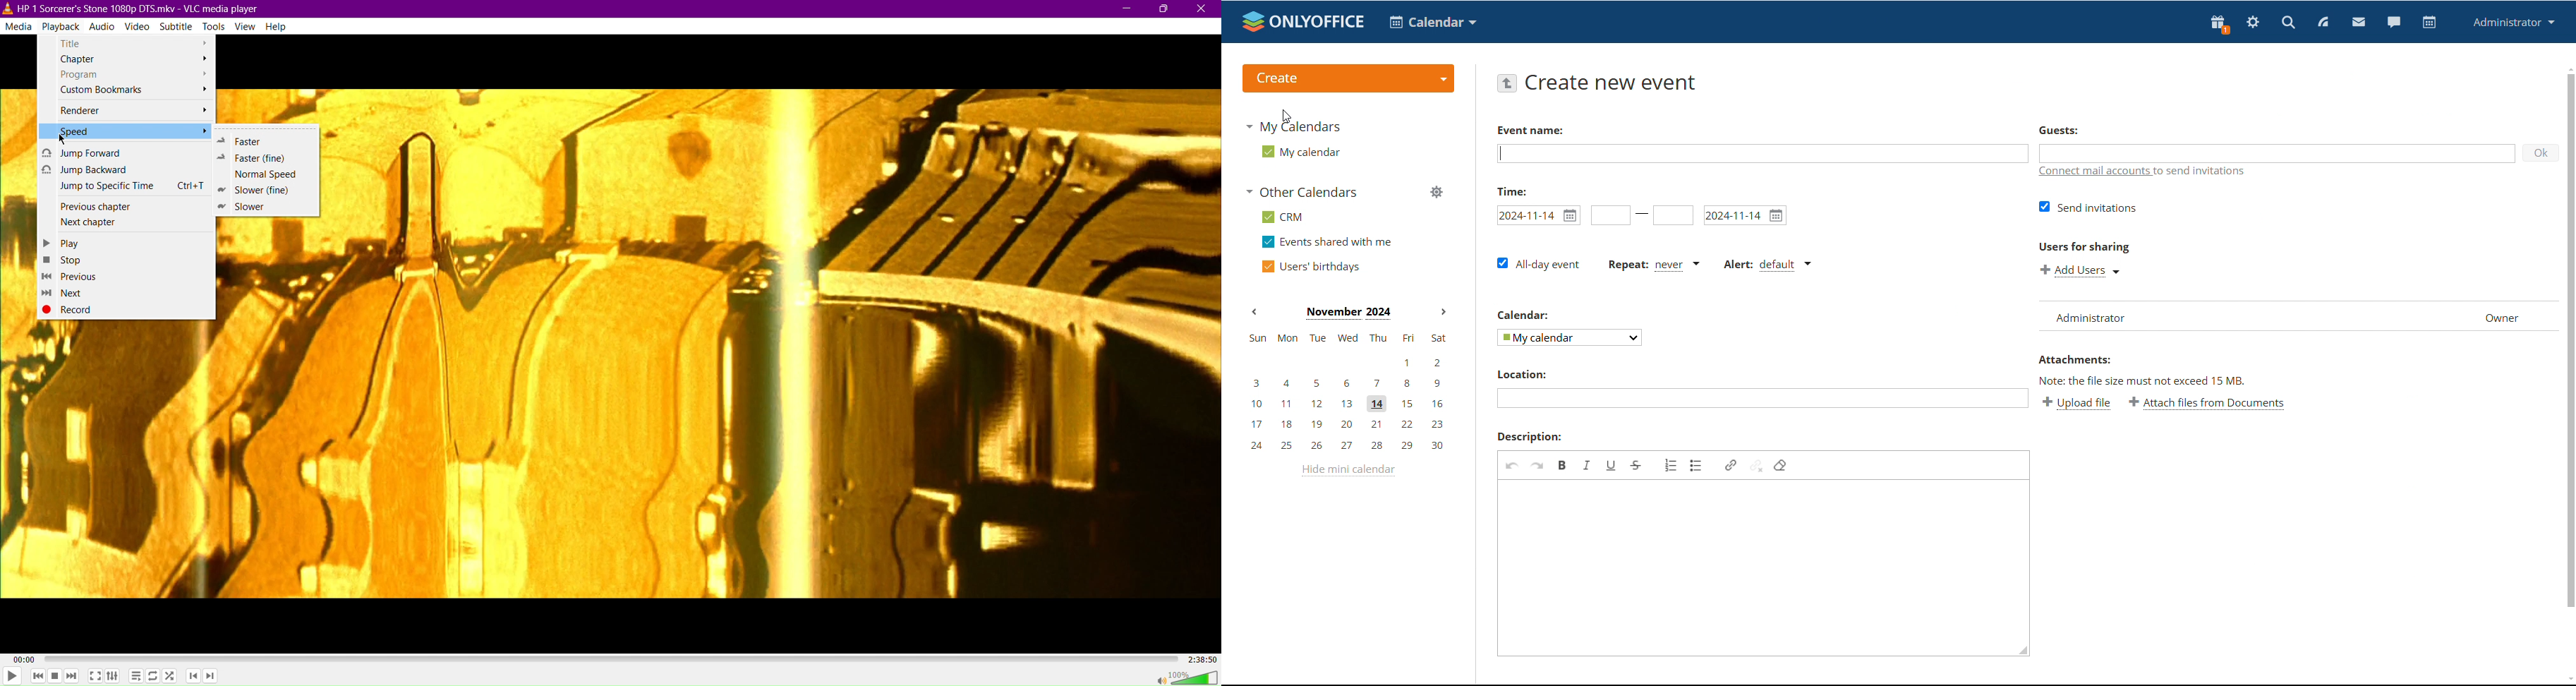  What do you see at coordinates (1348, 79) in the screenshot?
I see `create` at bounding box center [1348, 79].